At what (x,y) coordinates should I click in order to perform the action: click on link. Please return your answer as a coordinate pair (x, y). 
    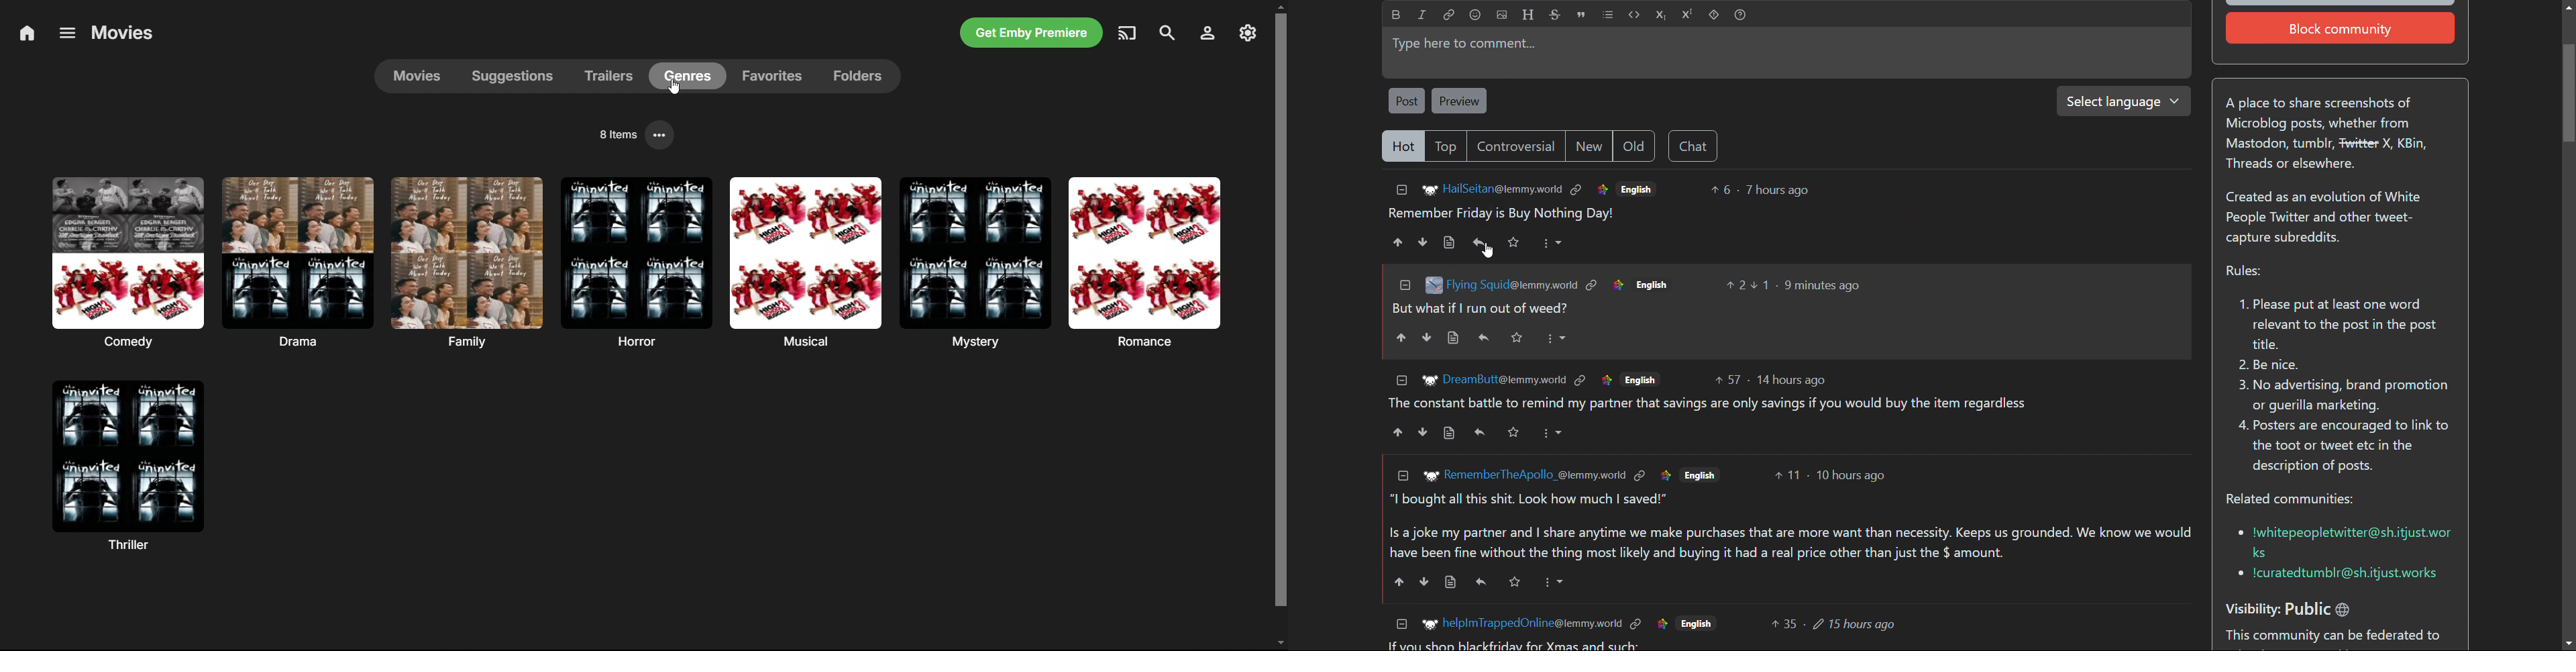
    Looking at the image, I should click on (1617, 285).